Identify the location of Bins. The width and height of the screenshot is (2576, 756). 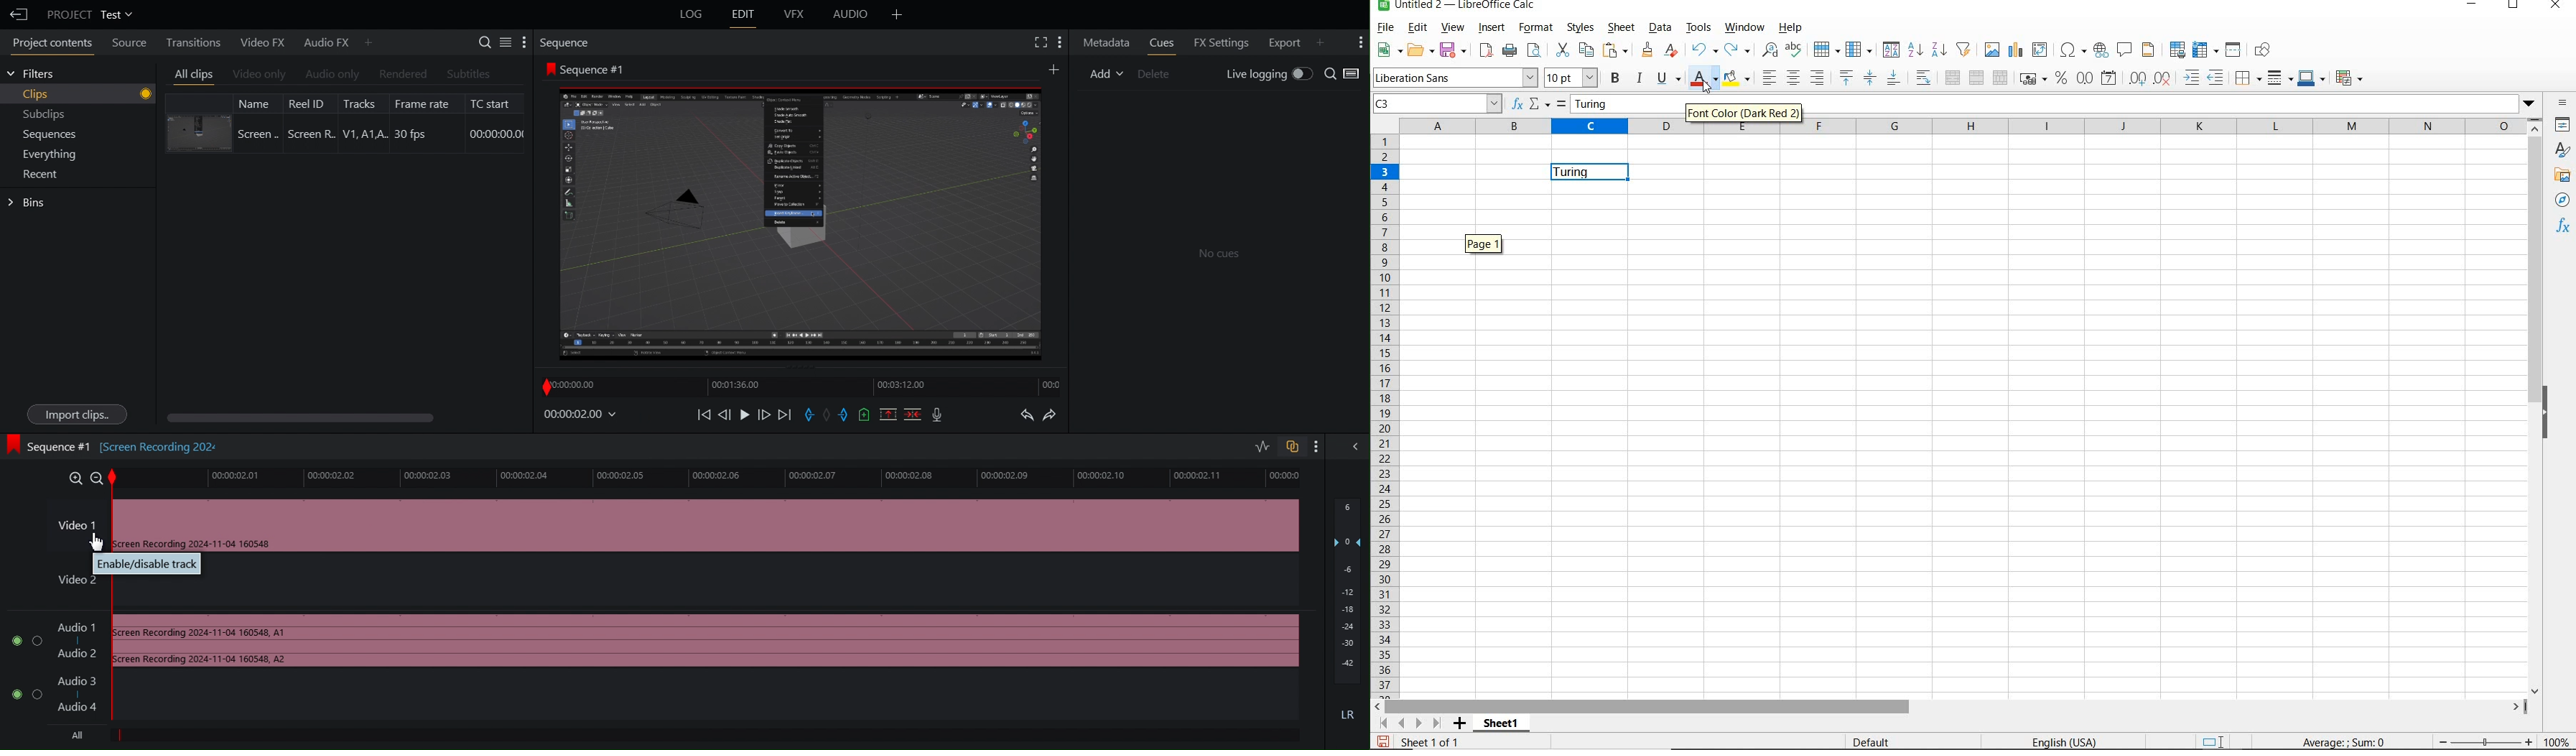
(27, 203).